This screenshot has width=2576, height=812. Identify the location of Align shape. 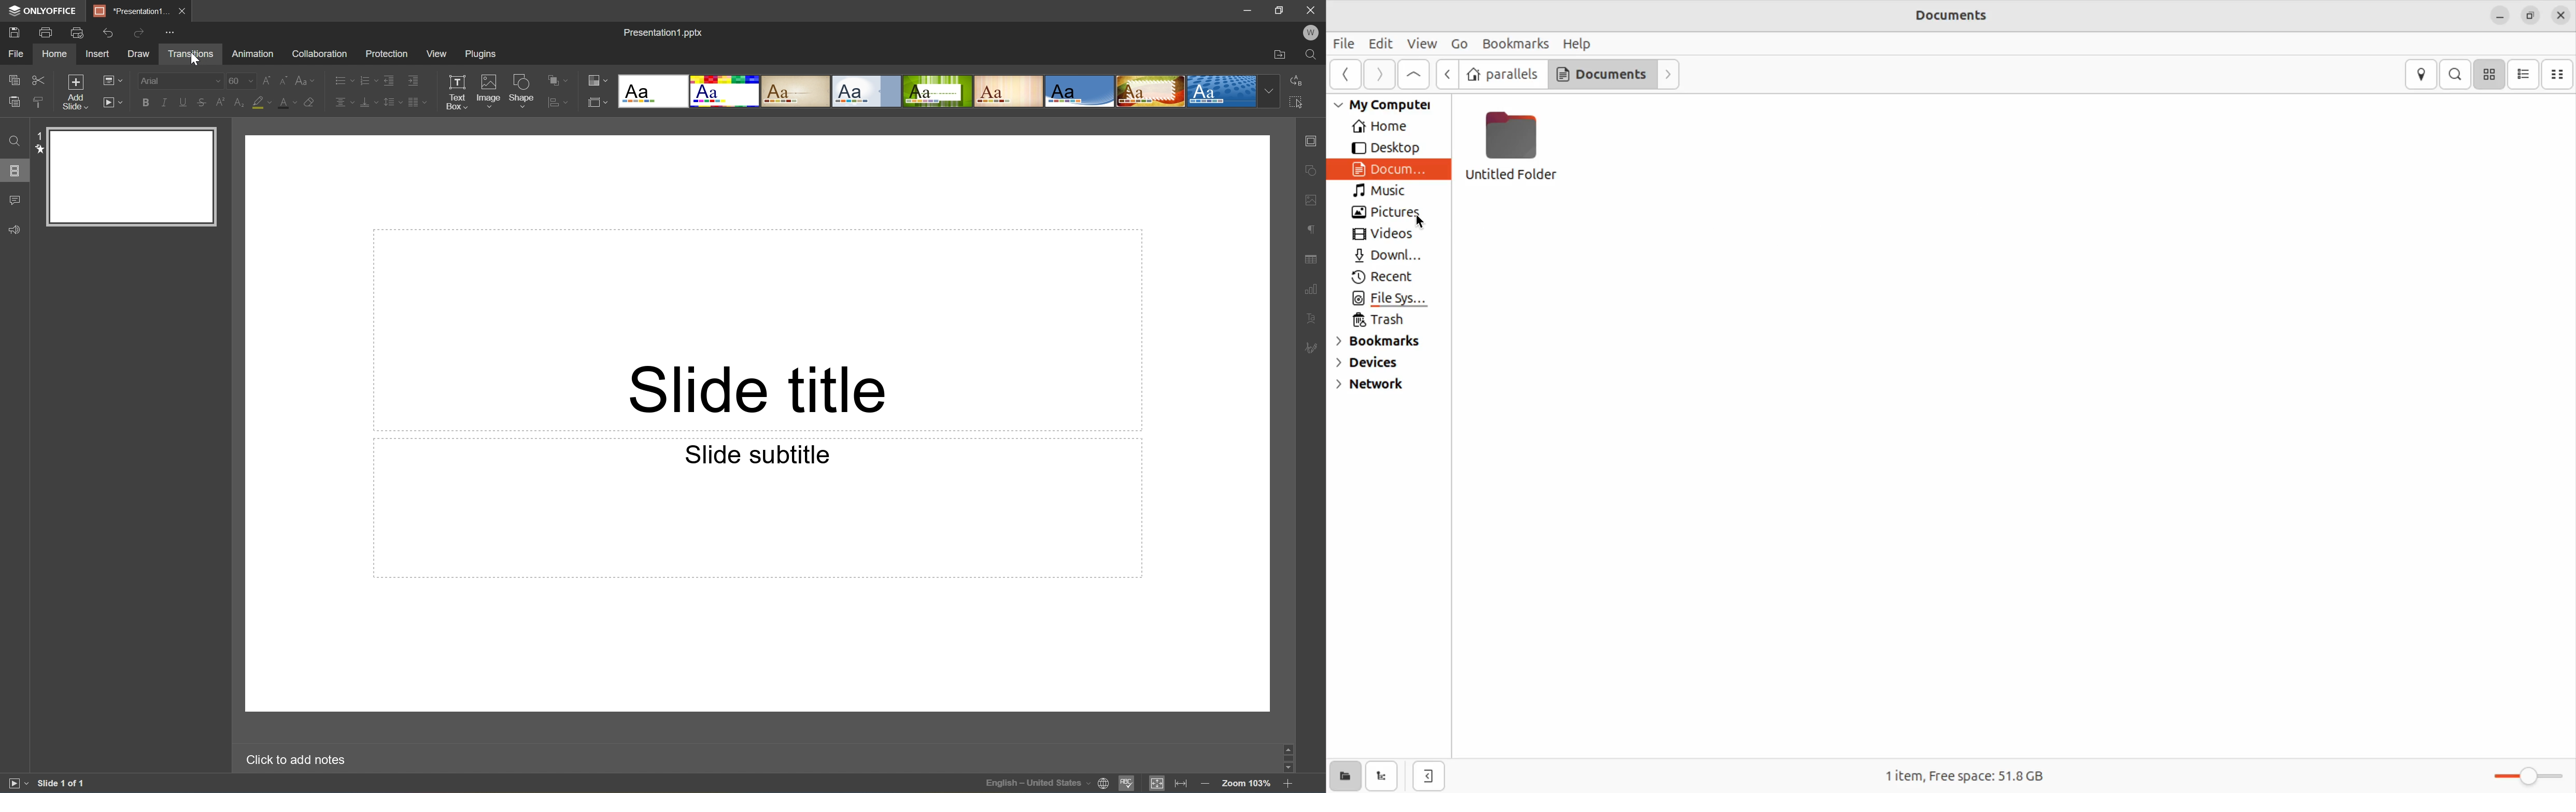
(555, 101).